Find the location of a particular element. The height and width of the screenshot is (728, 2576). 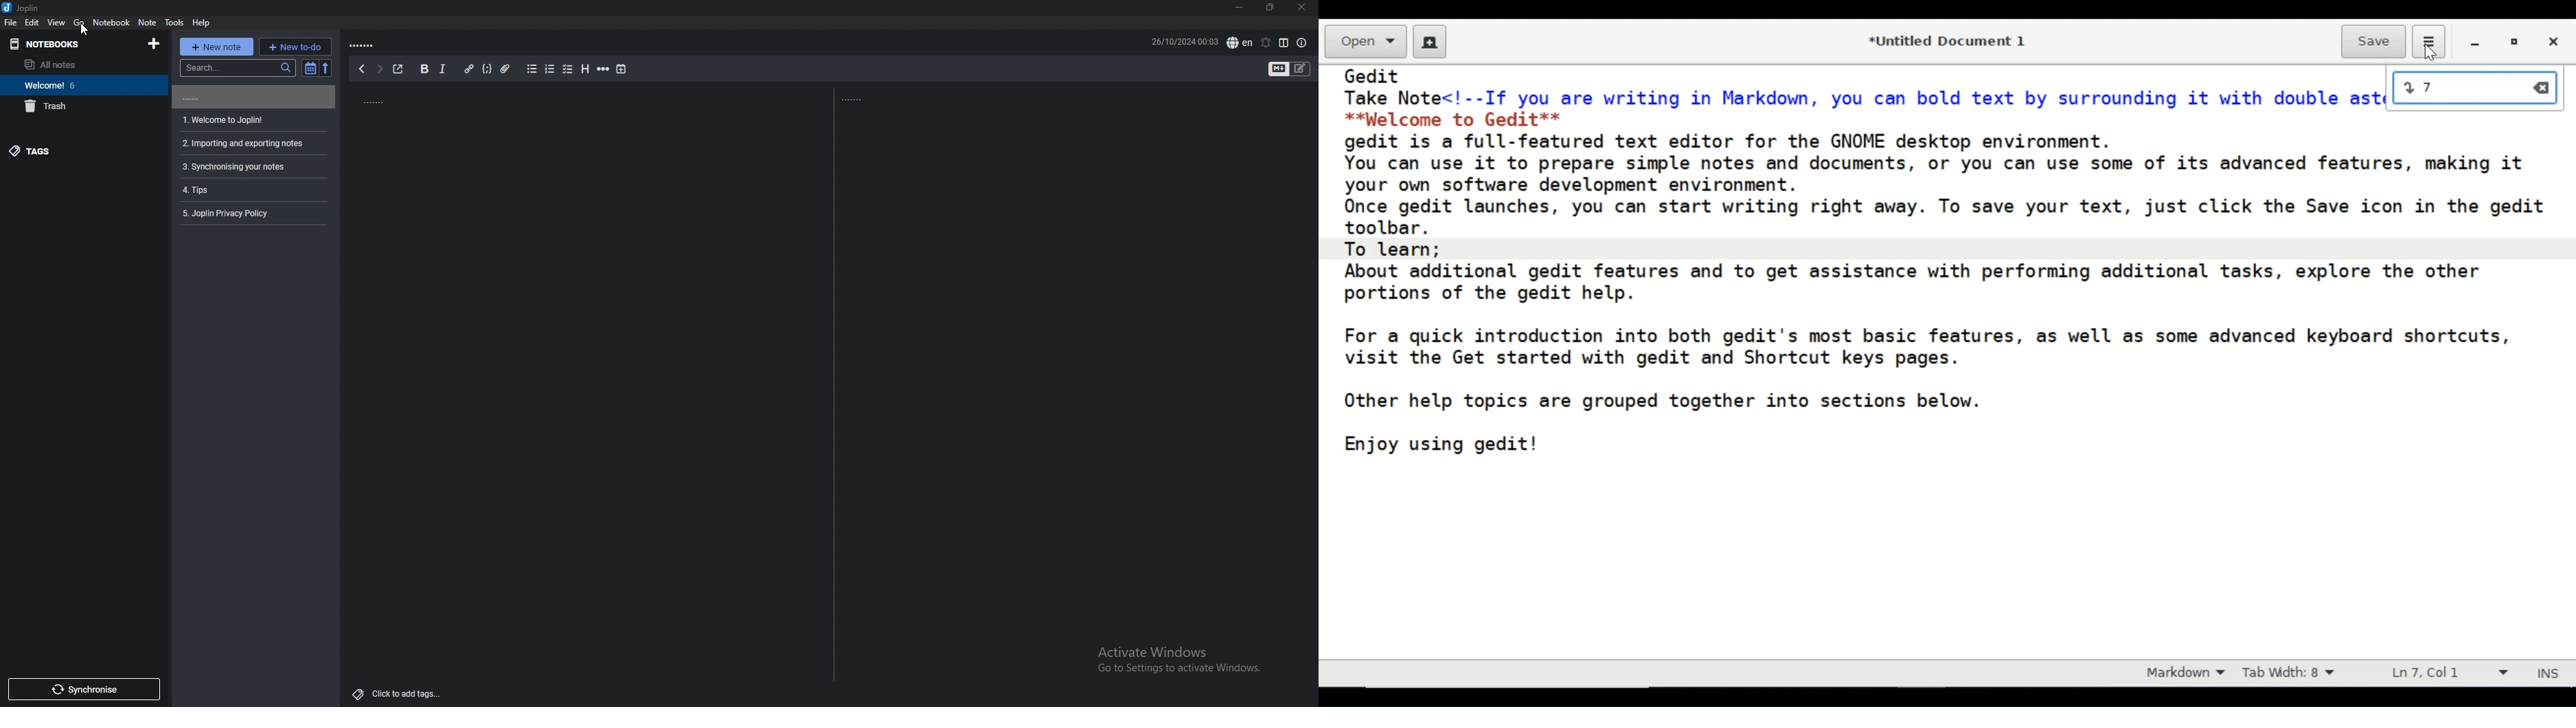

back is located at coordinates (361, 69).